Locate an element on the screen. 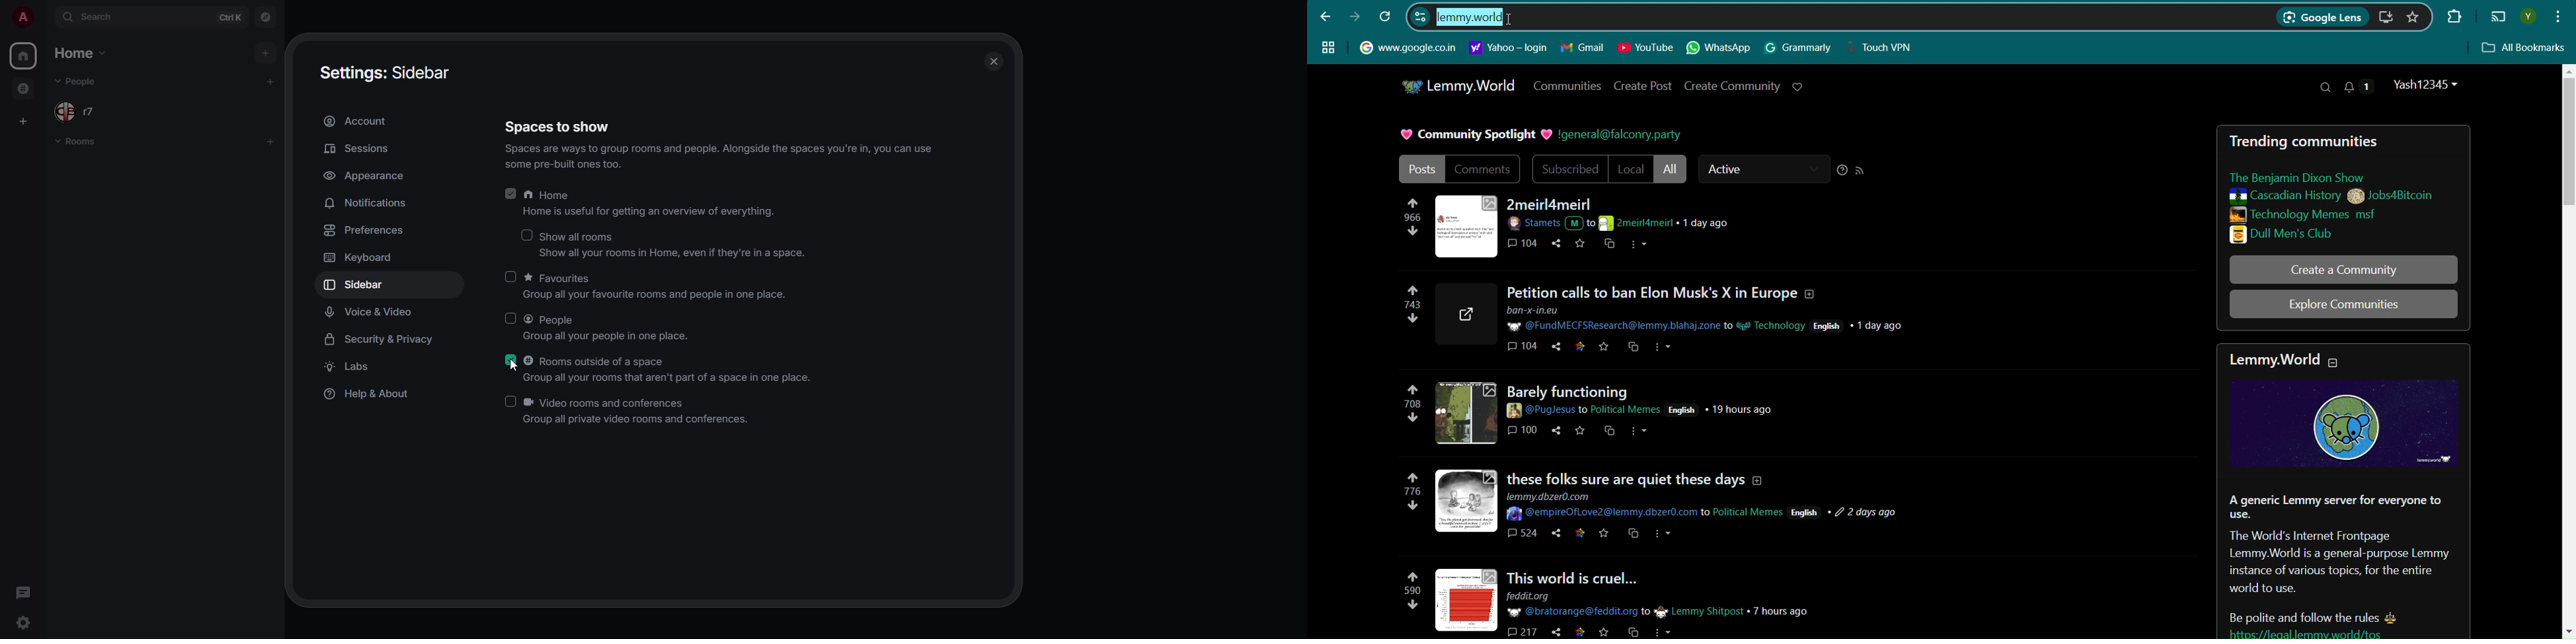  Tag group is located at coordinates (1328, 46).